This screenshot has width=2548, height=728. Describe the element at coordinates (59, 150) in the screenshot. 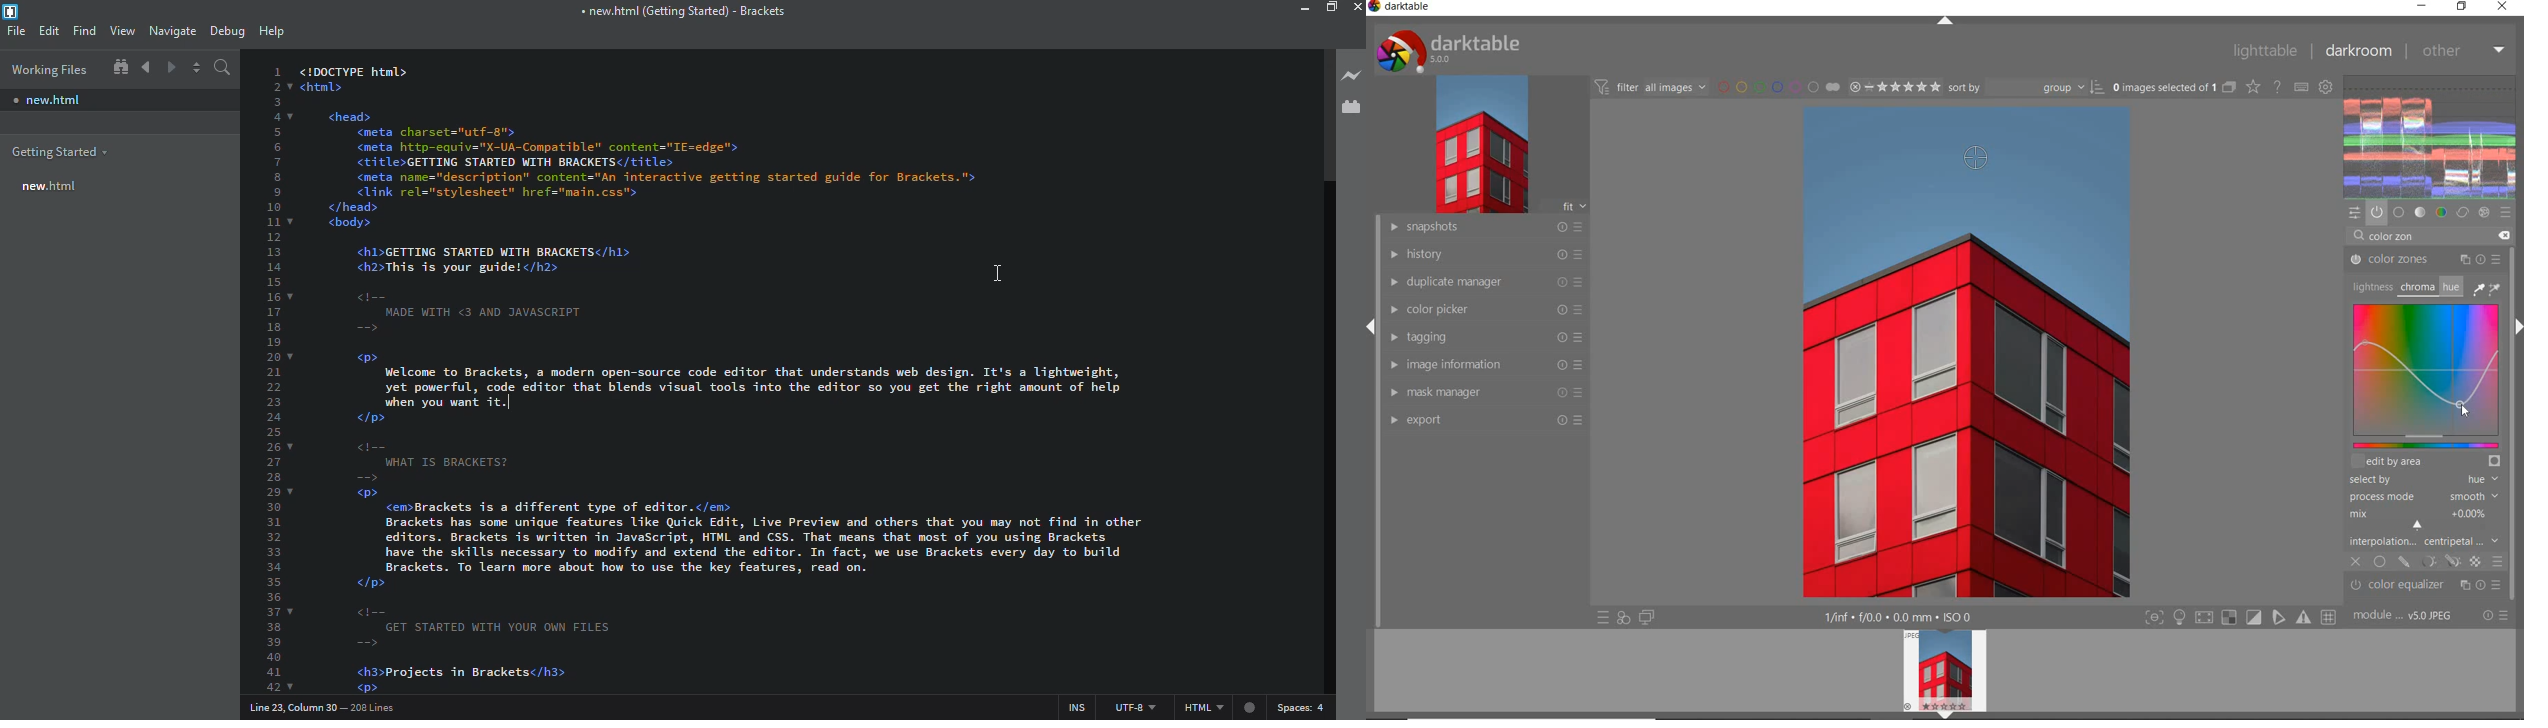

I see `getting started` at that location.